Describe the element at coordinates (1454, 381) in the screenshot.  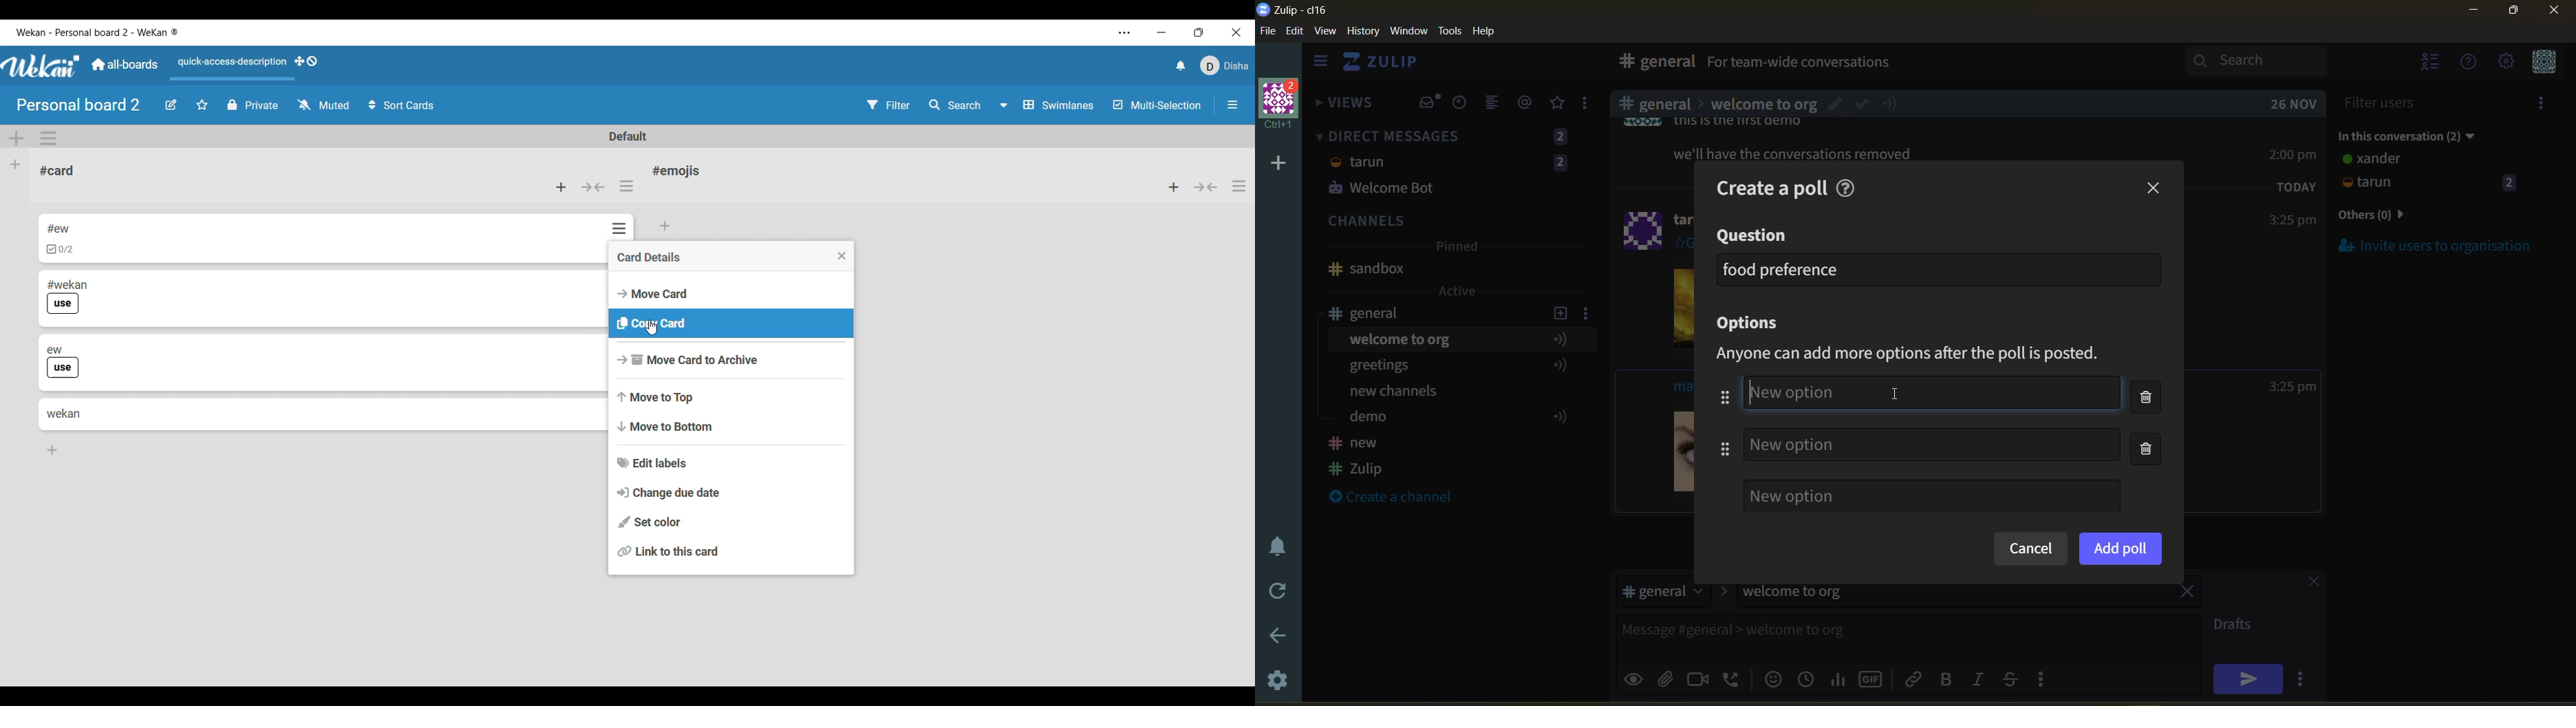
I see `topics` at that location.